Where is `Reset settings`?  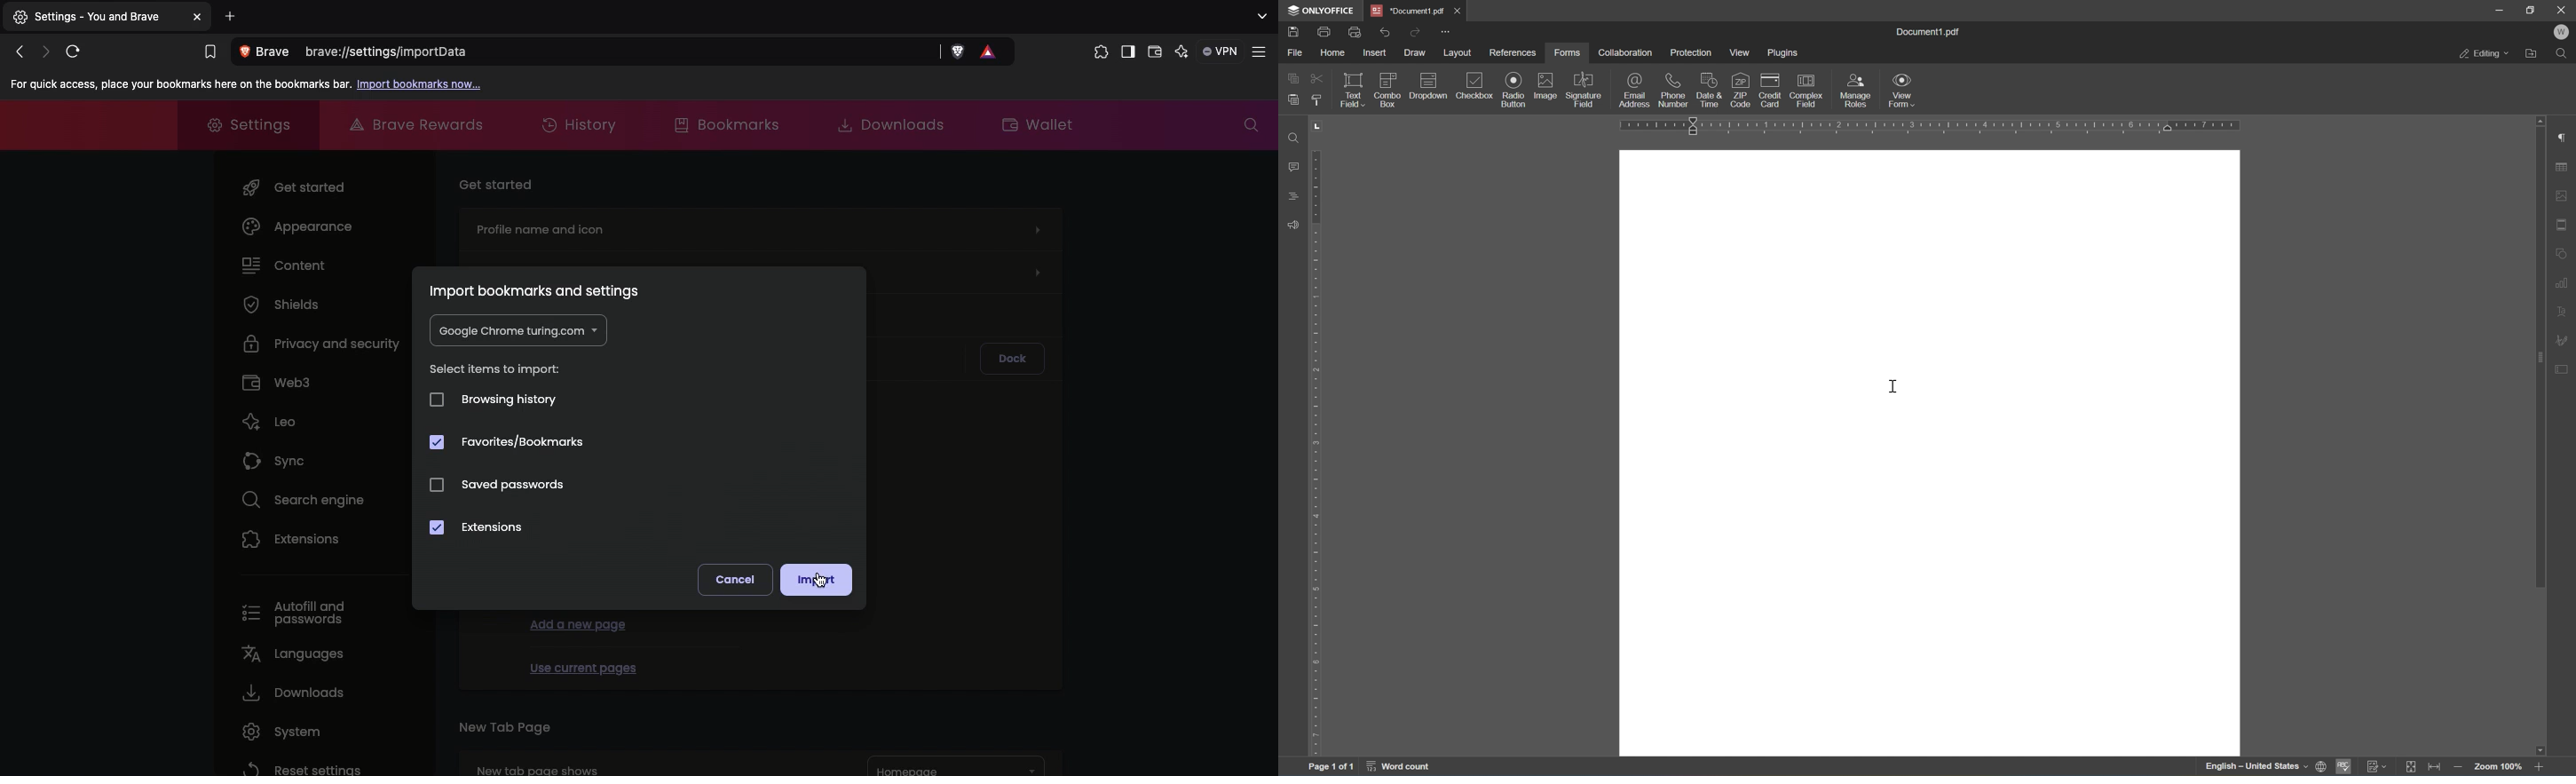 Reset settings is located at coordinates (299, 767).